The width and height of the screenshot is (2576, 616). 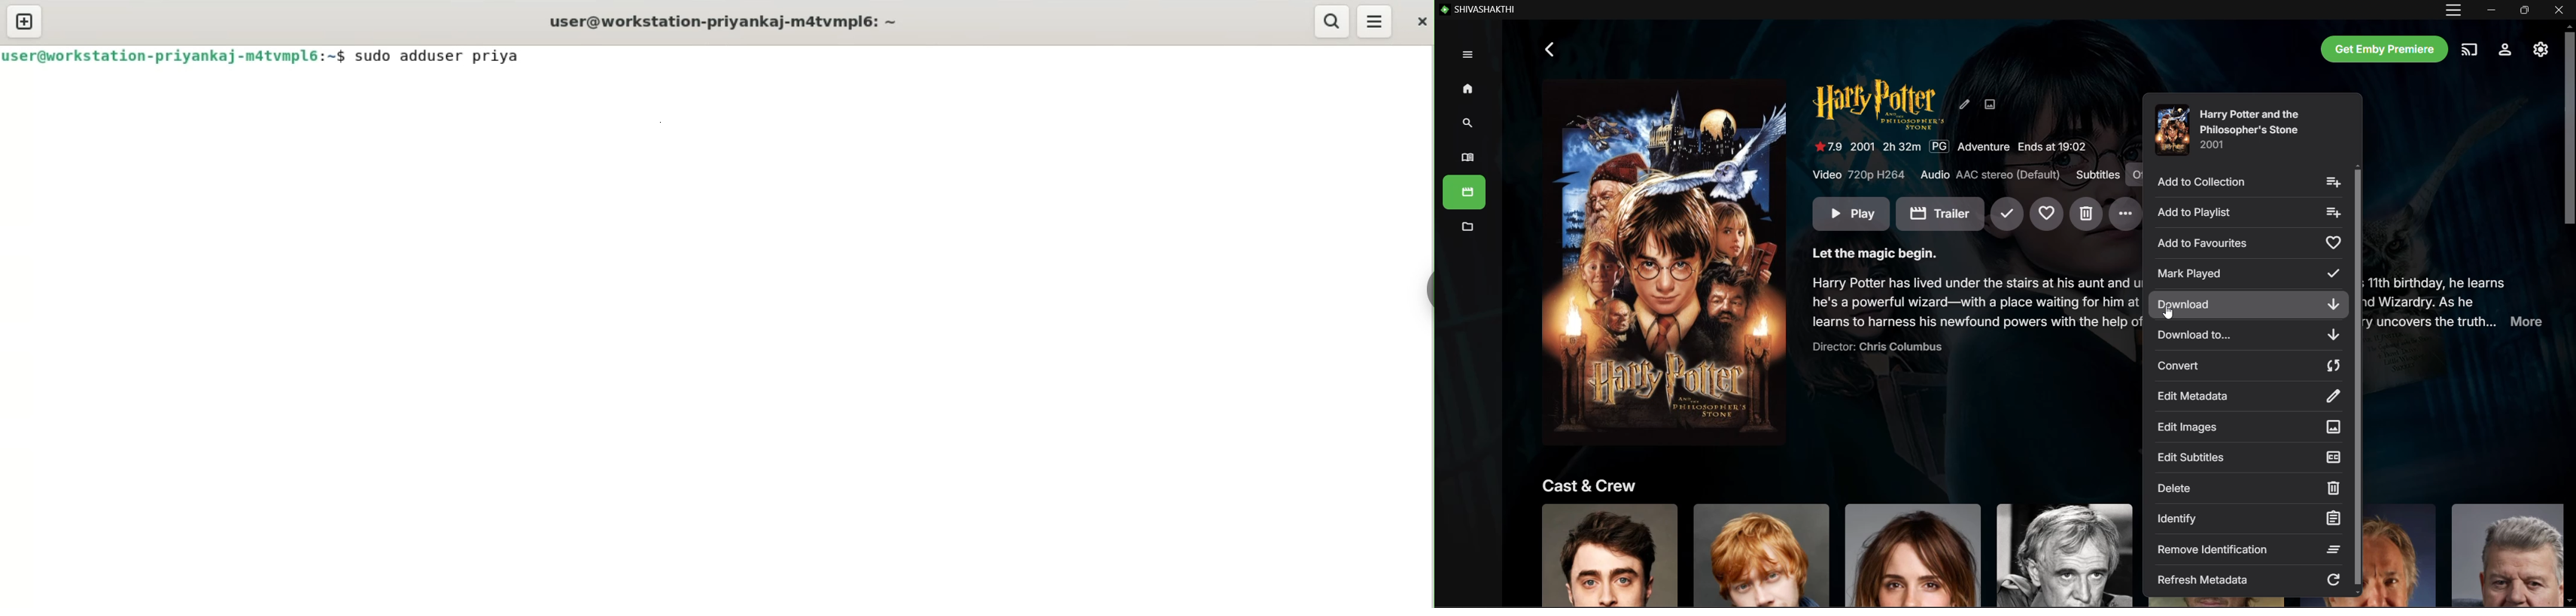 What do you see at coordinates (2247, 181) in the screenshot?
I see `Add to Collection` at bounding box center [2247, 181].